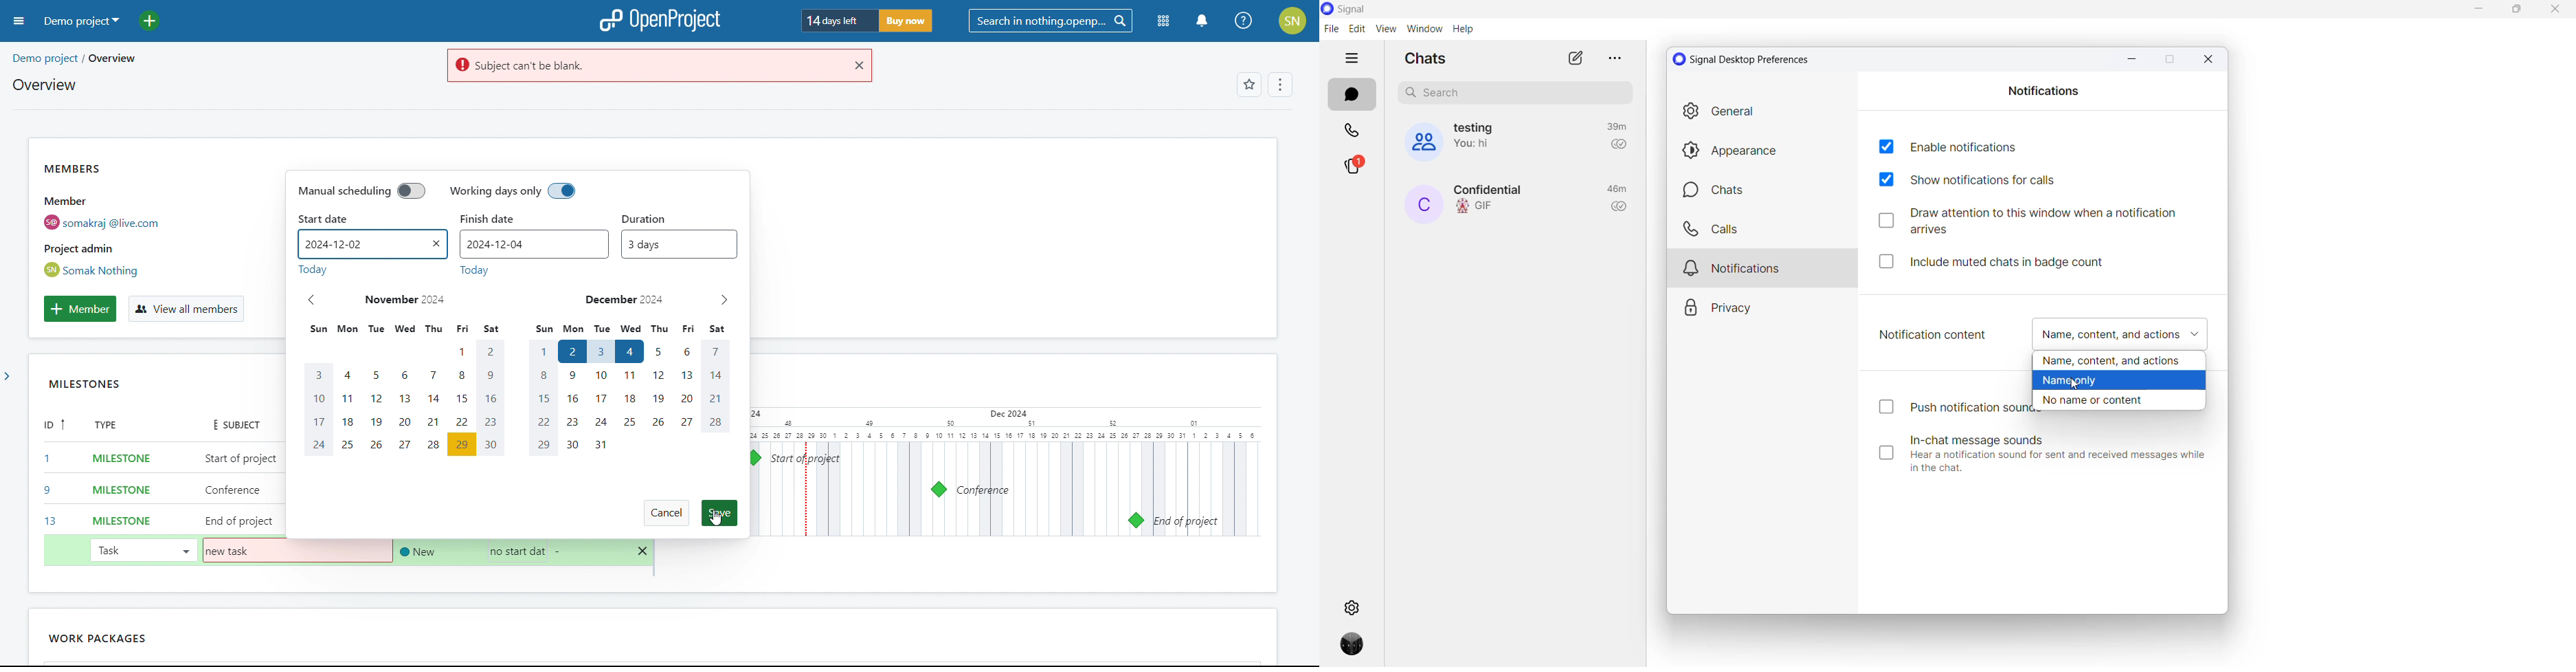 This screenshot has width=2576, height=672. I want to click on duration set, so click(679, 243).